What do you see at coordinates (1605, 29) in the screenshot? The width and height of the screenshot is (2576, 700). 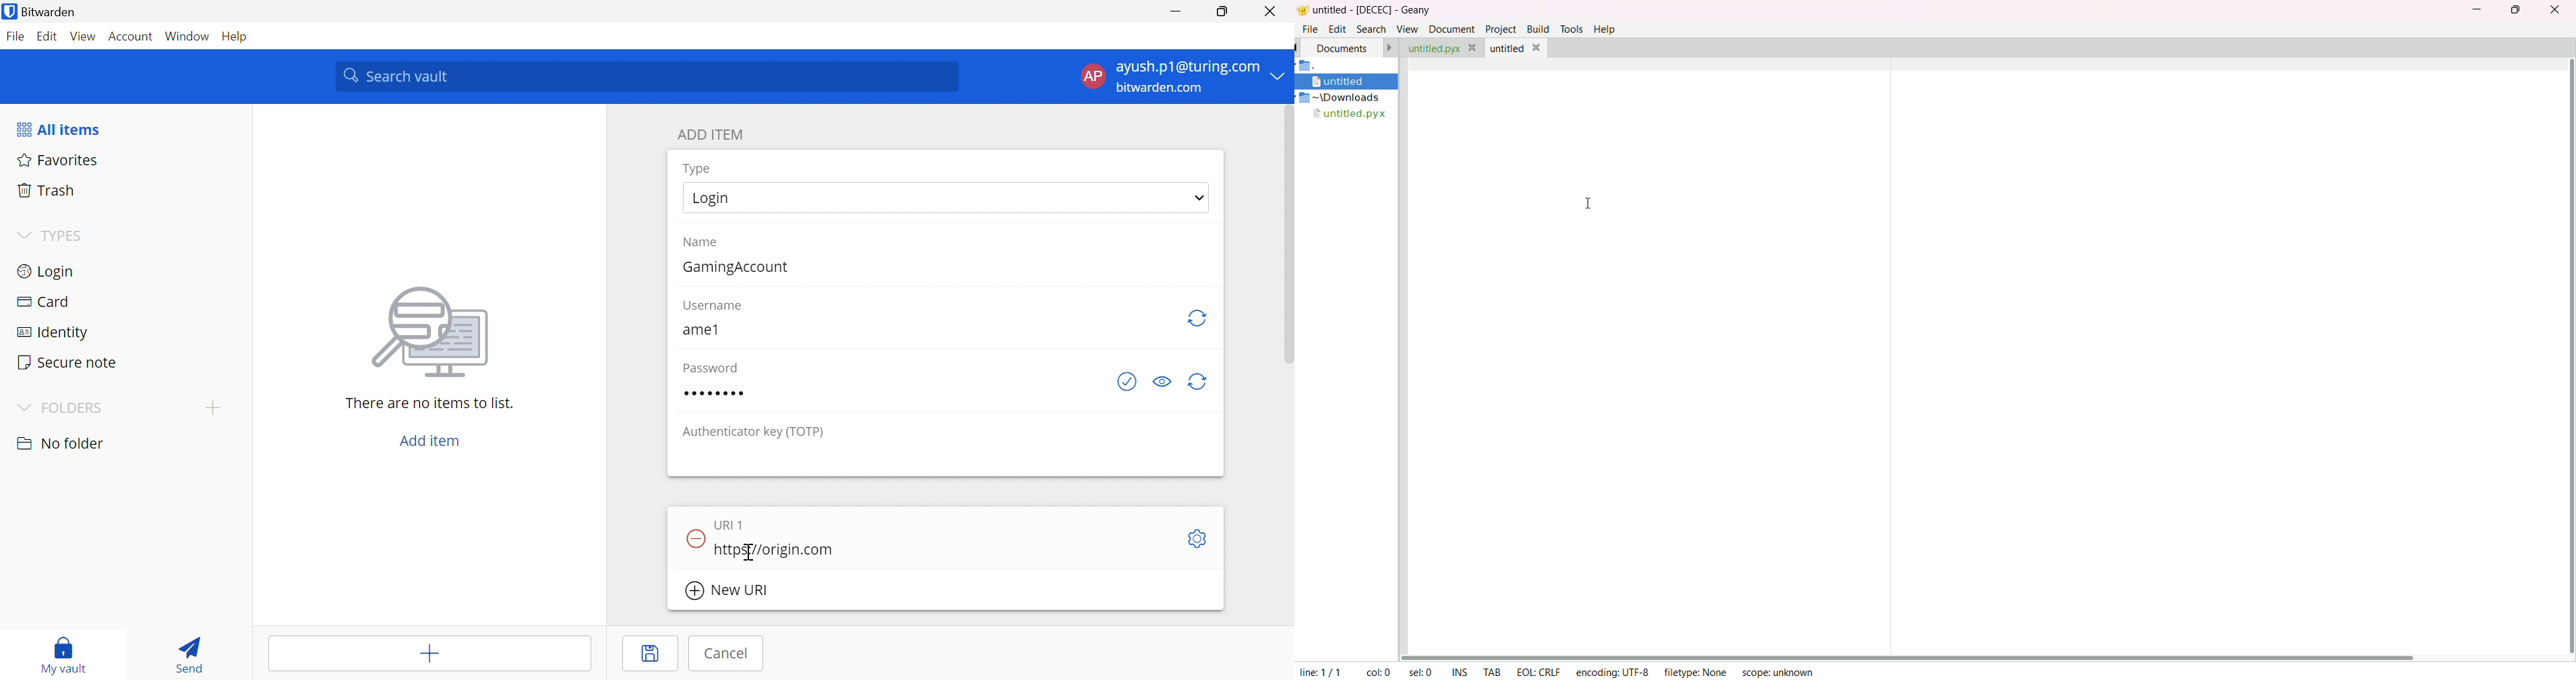 I see `help` at bounding box center [1605, 29].